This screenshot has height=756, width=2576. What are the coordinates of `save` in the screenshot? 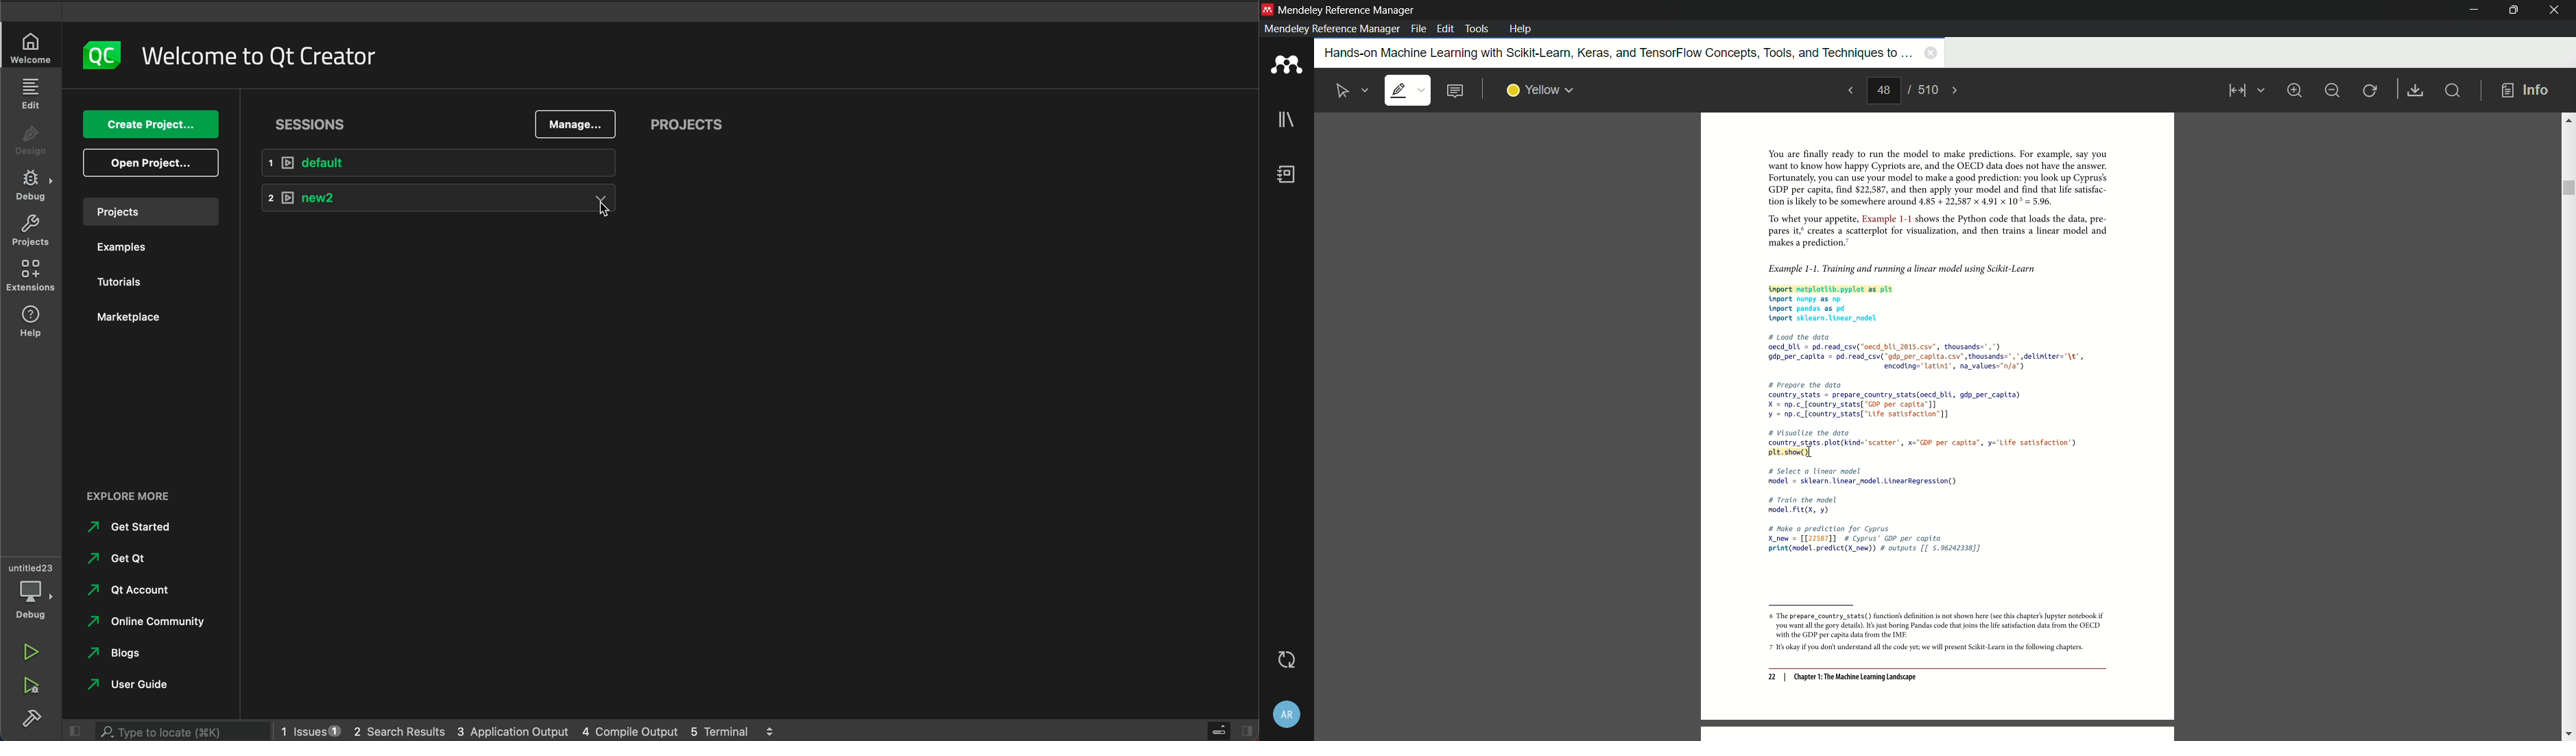 It's located at (2416, 91).